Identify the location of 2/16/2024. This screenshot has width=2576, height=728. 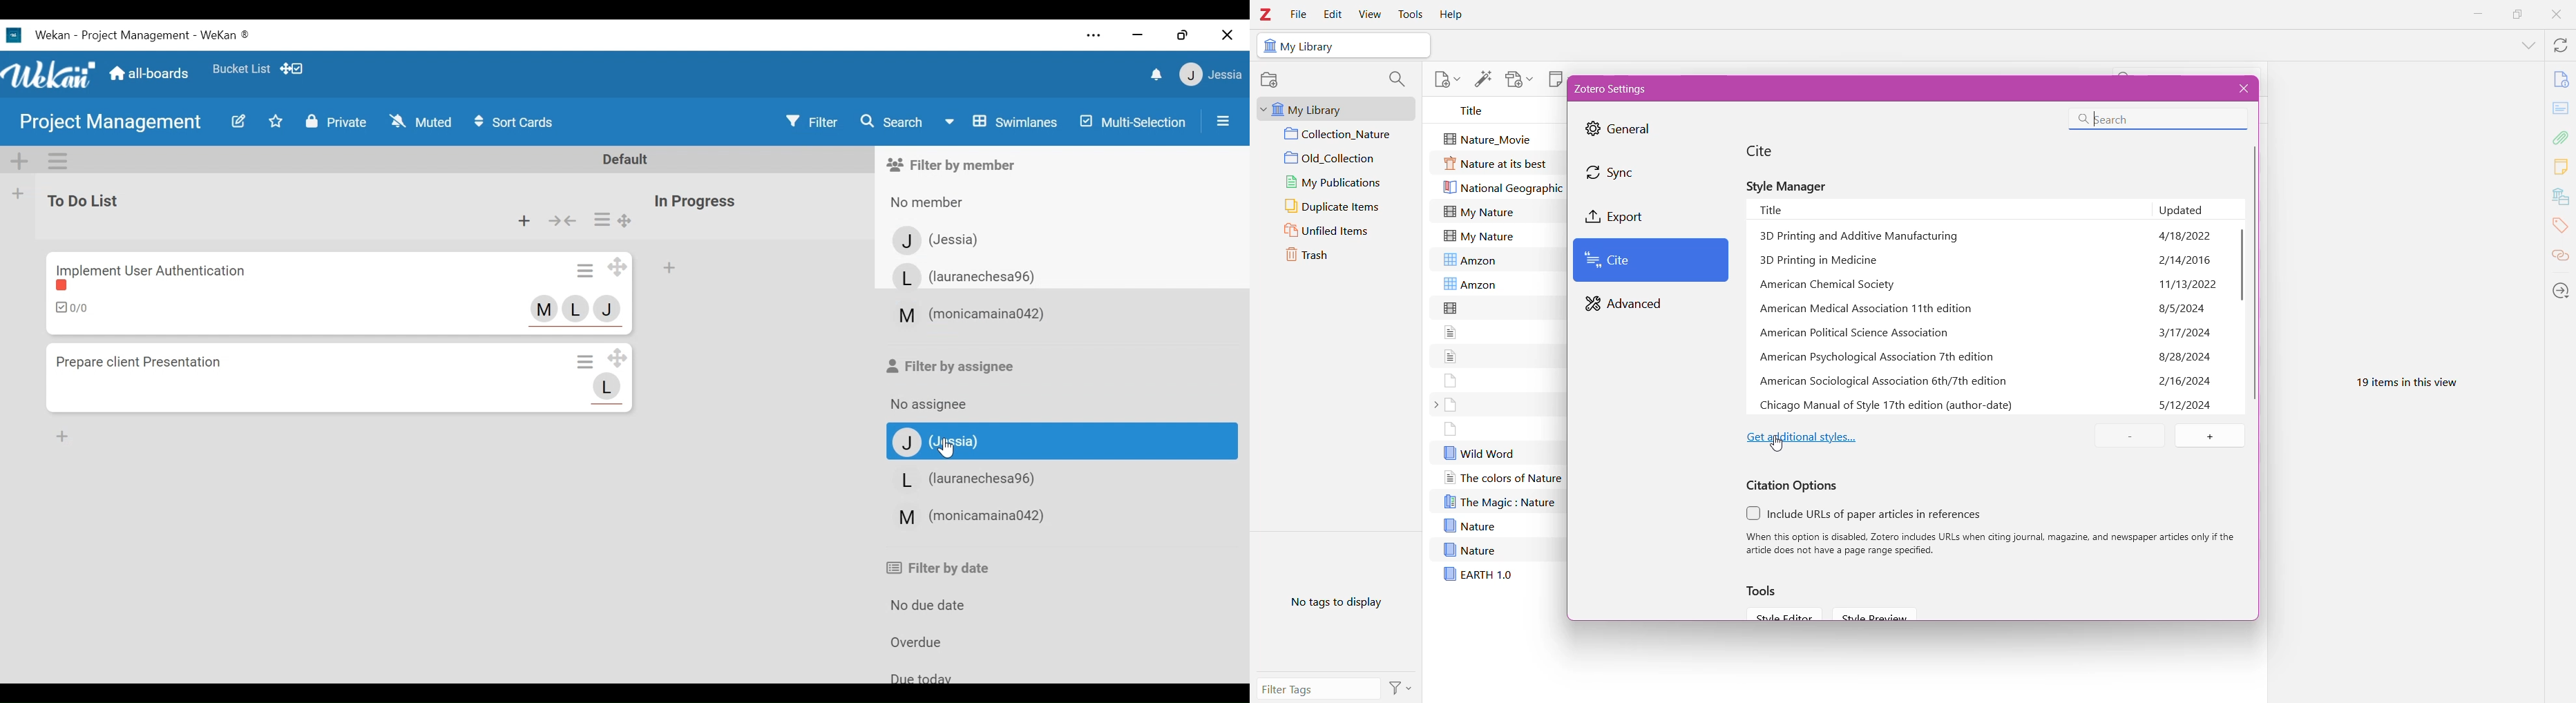
(2186, 381).